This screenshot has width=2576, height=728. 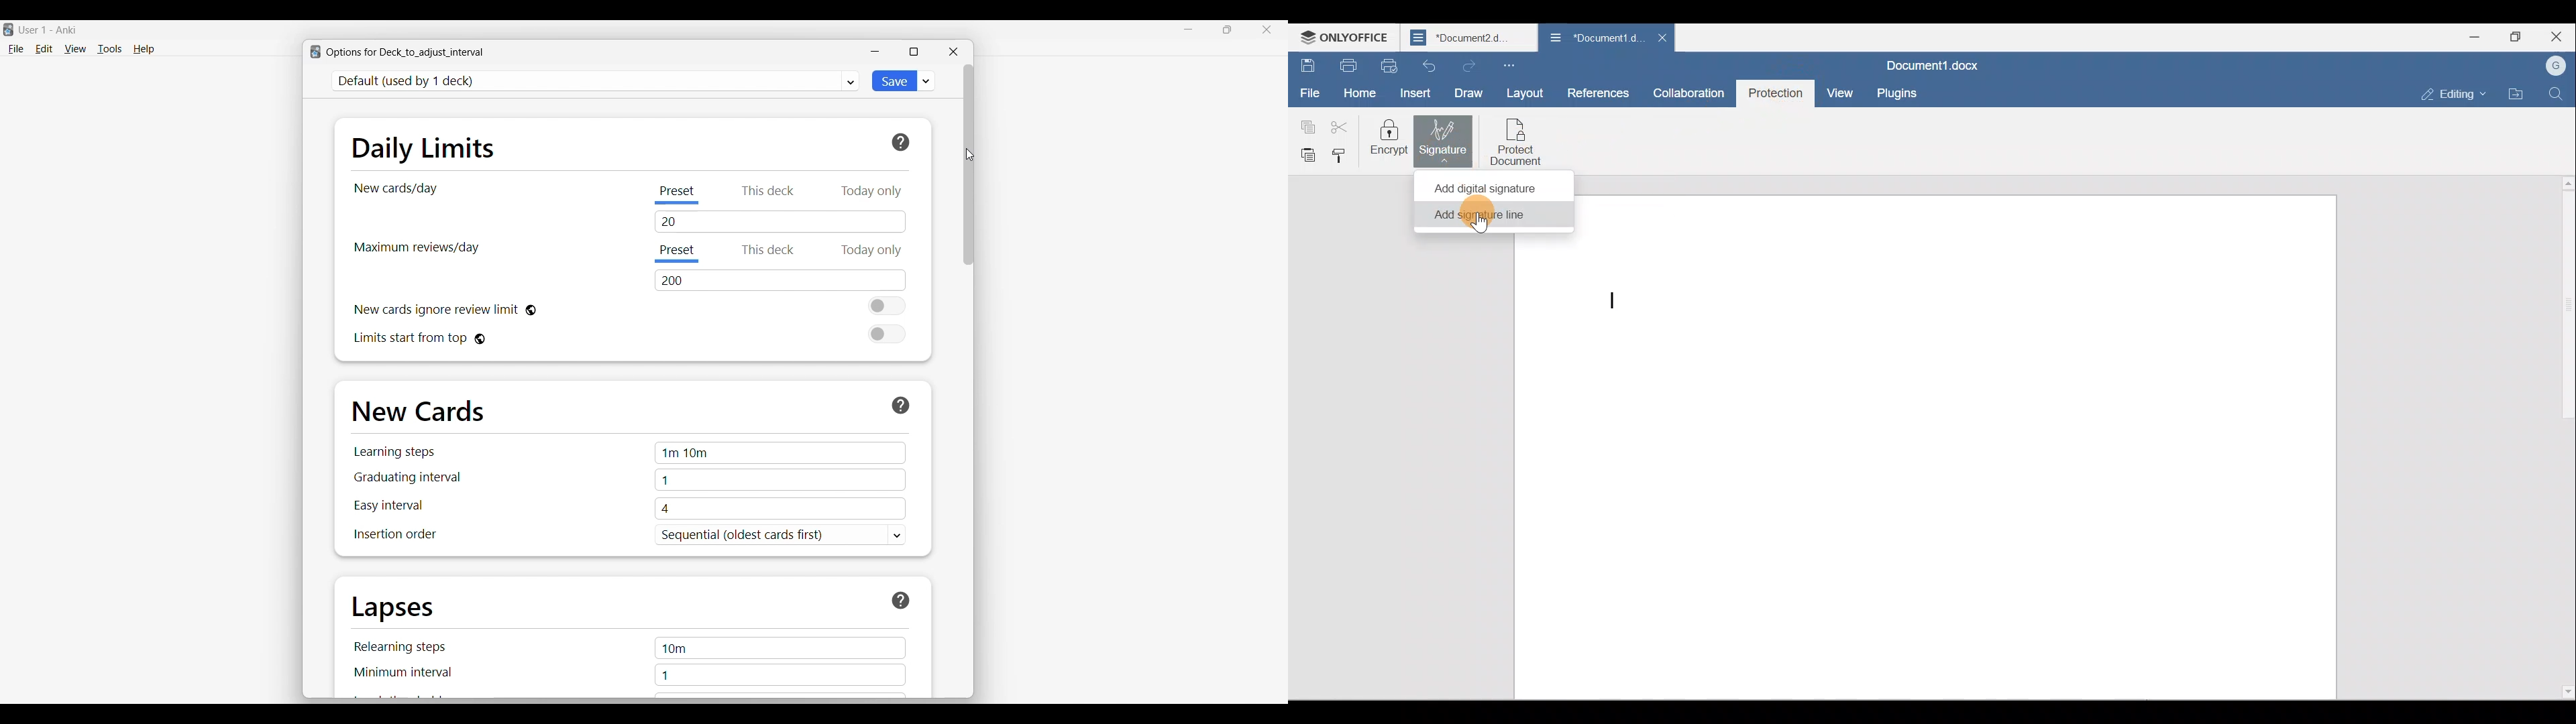 I want to click on Toggle to not have a review limit for new cards, so click(x=887, y=306).